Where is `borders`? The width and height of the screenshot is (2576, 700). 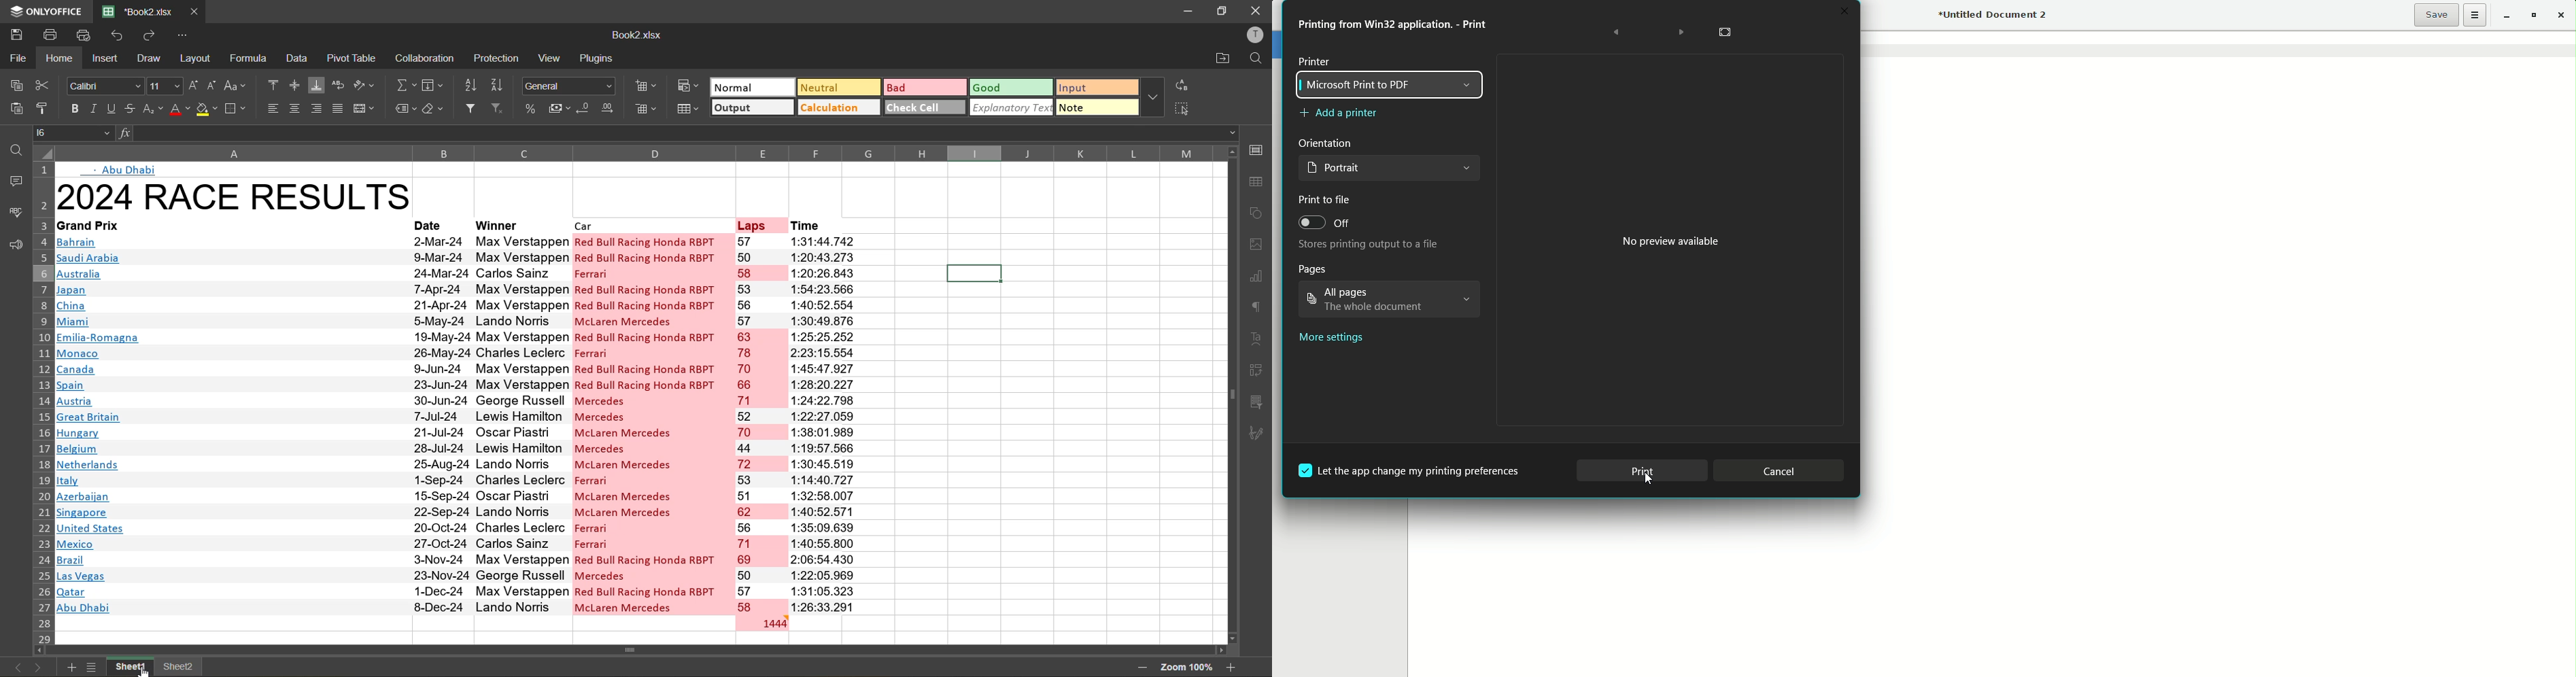 borders is located at coordinates (237, 108).